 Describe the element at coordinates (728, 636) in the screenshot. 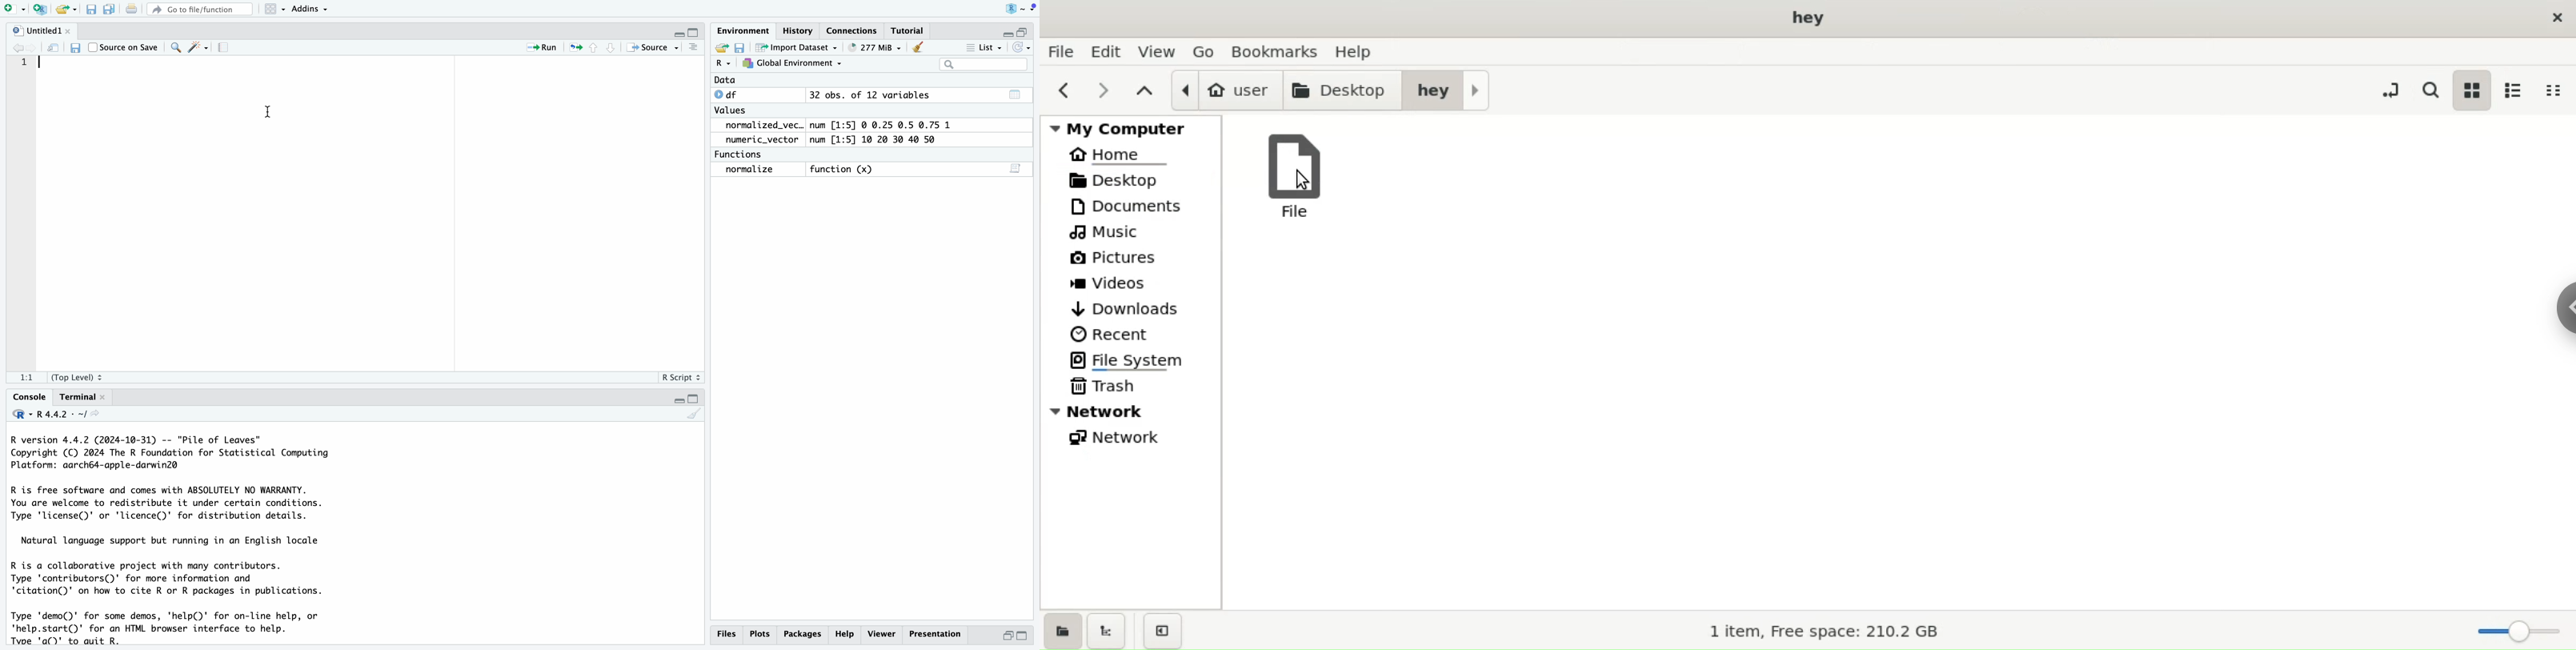

I see `Files` at that location.